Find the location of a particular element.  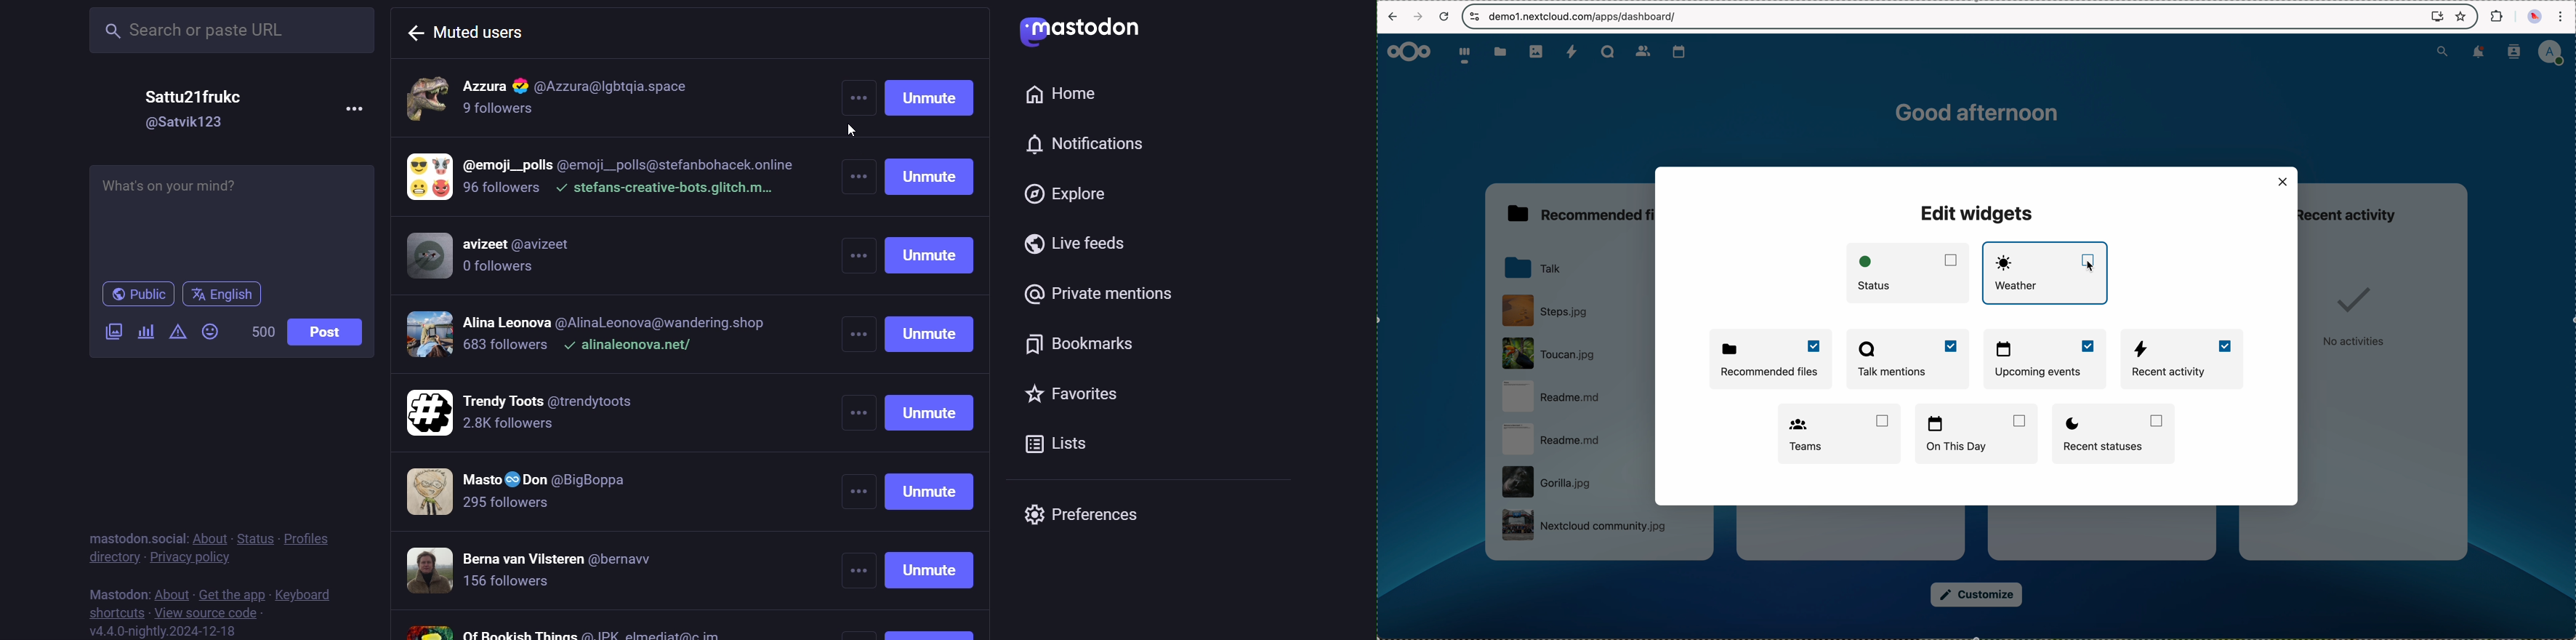

muter users 5 is located at coordinates (528, 409).